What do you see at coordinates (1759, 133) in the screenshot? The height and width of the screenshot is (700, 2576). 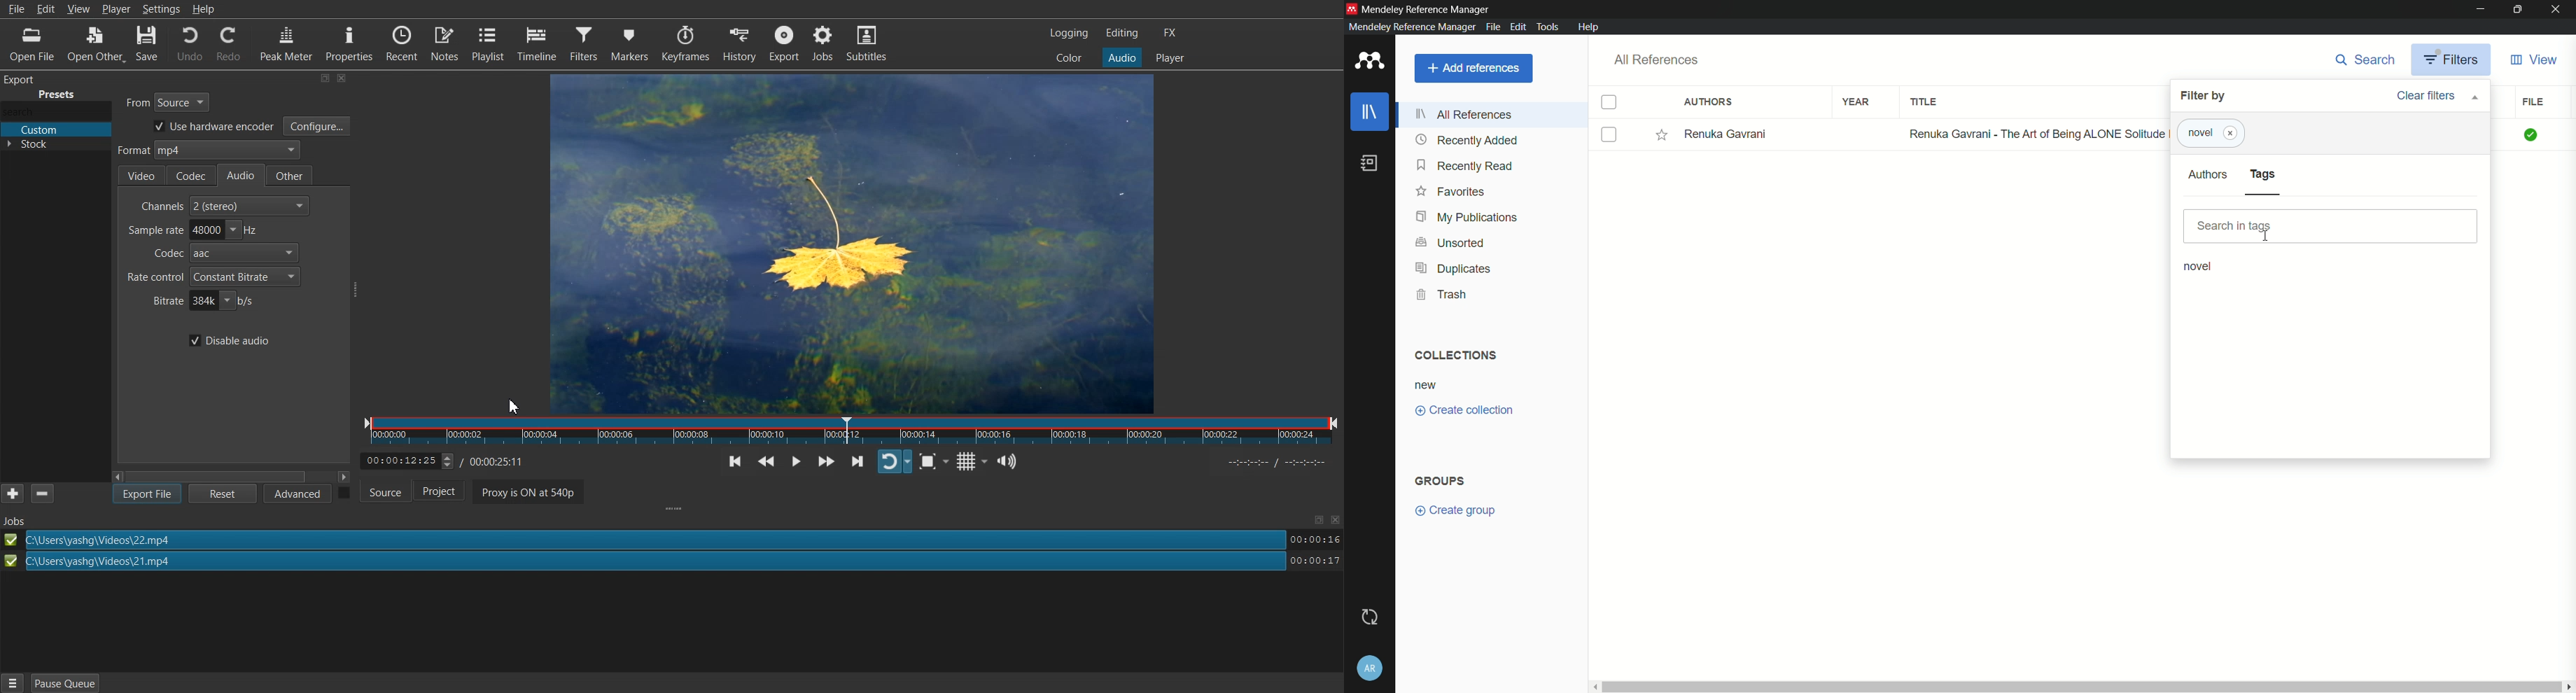 I see `Farnham, Boston; Tokyo, S....` at bounding box center [1759, 133].